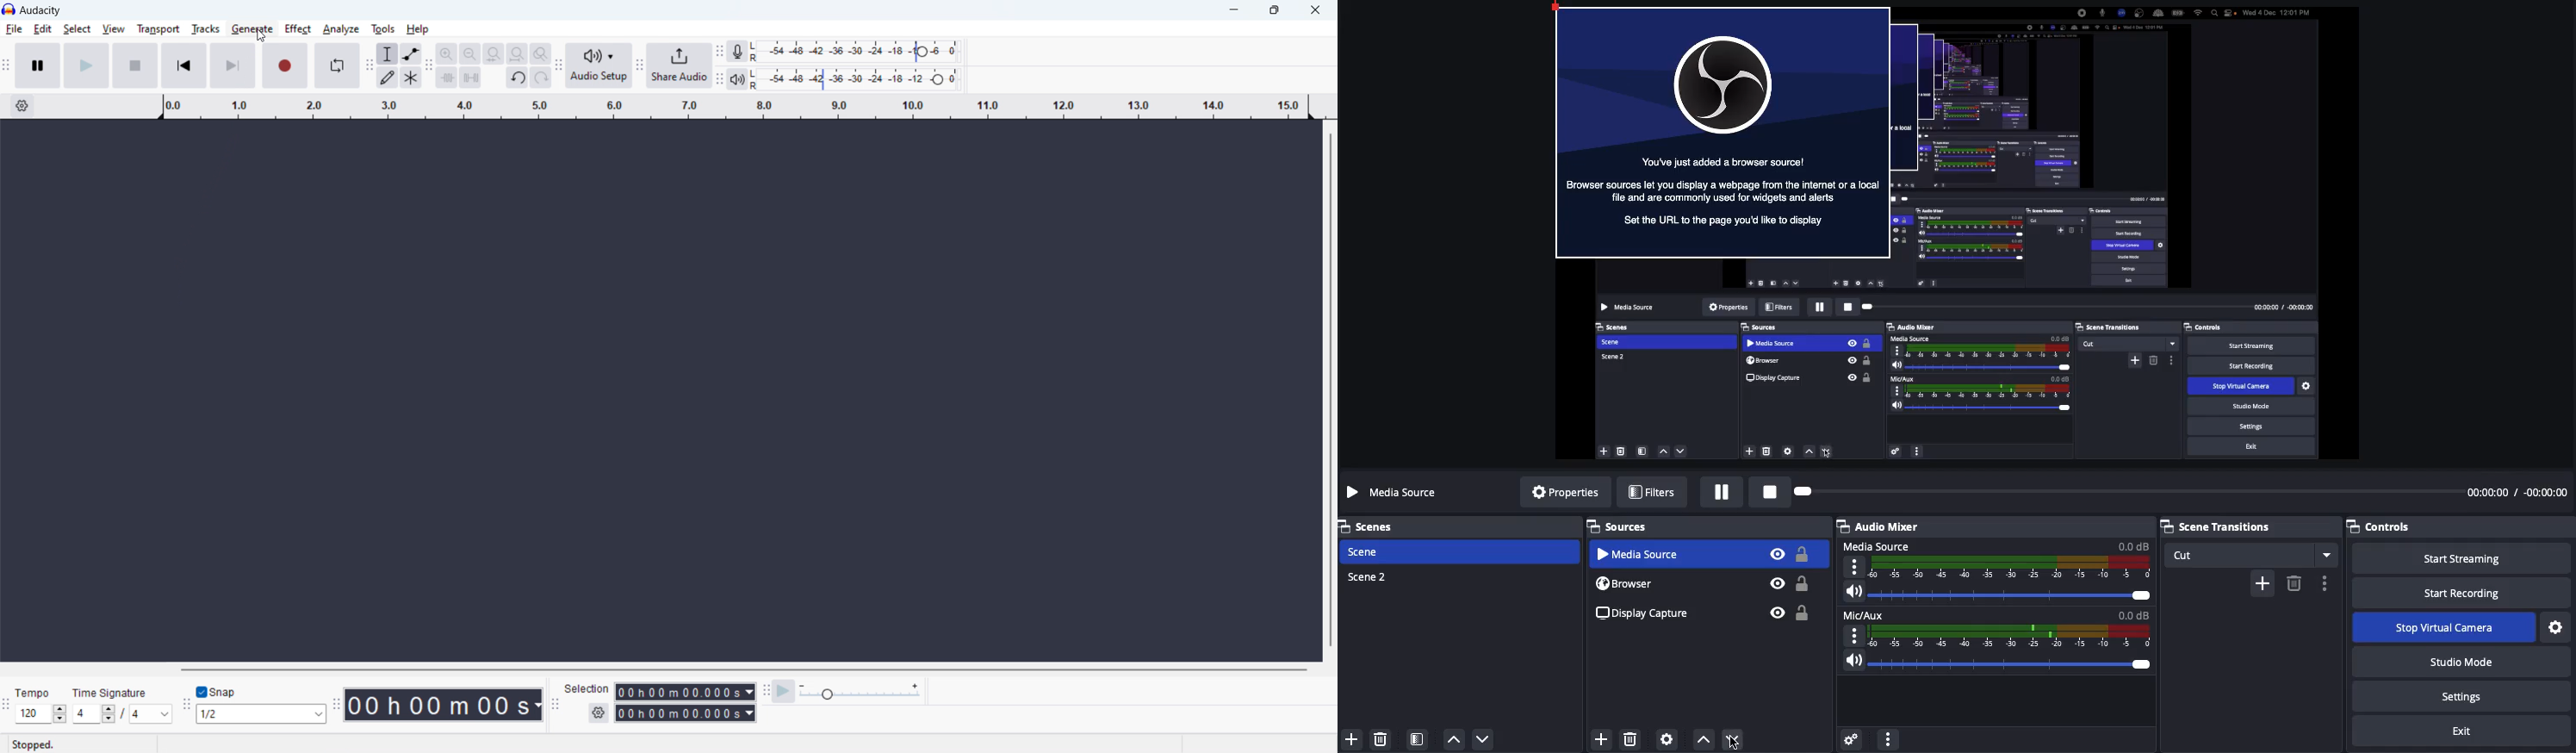  What do you see at coordinates (2461, 592) in the screenshot?
I see `Start recording` at bounding box center [2461, 592].